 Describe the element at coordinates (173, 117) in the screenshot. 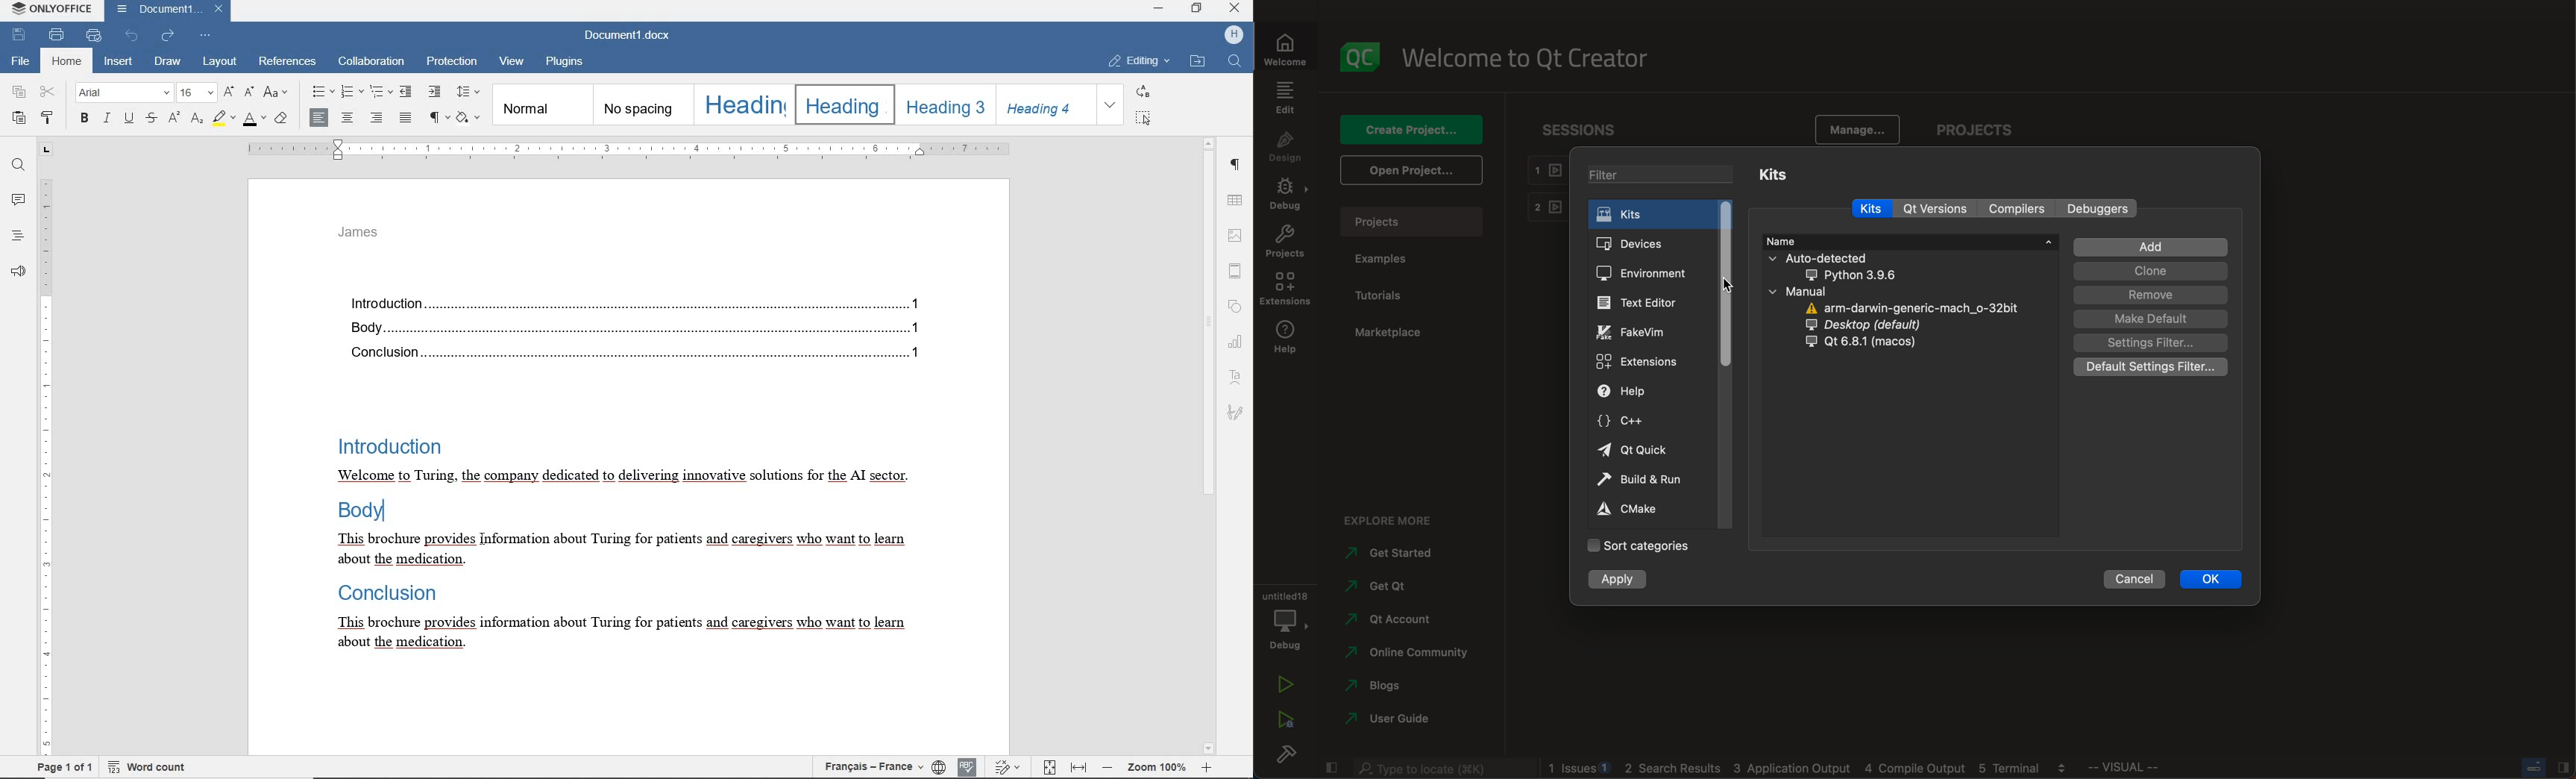

I see `SUPERSCRIPT` at that location.